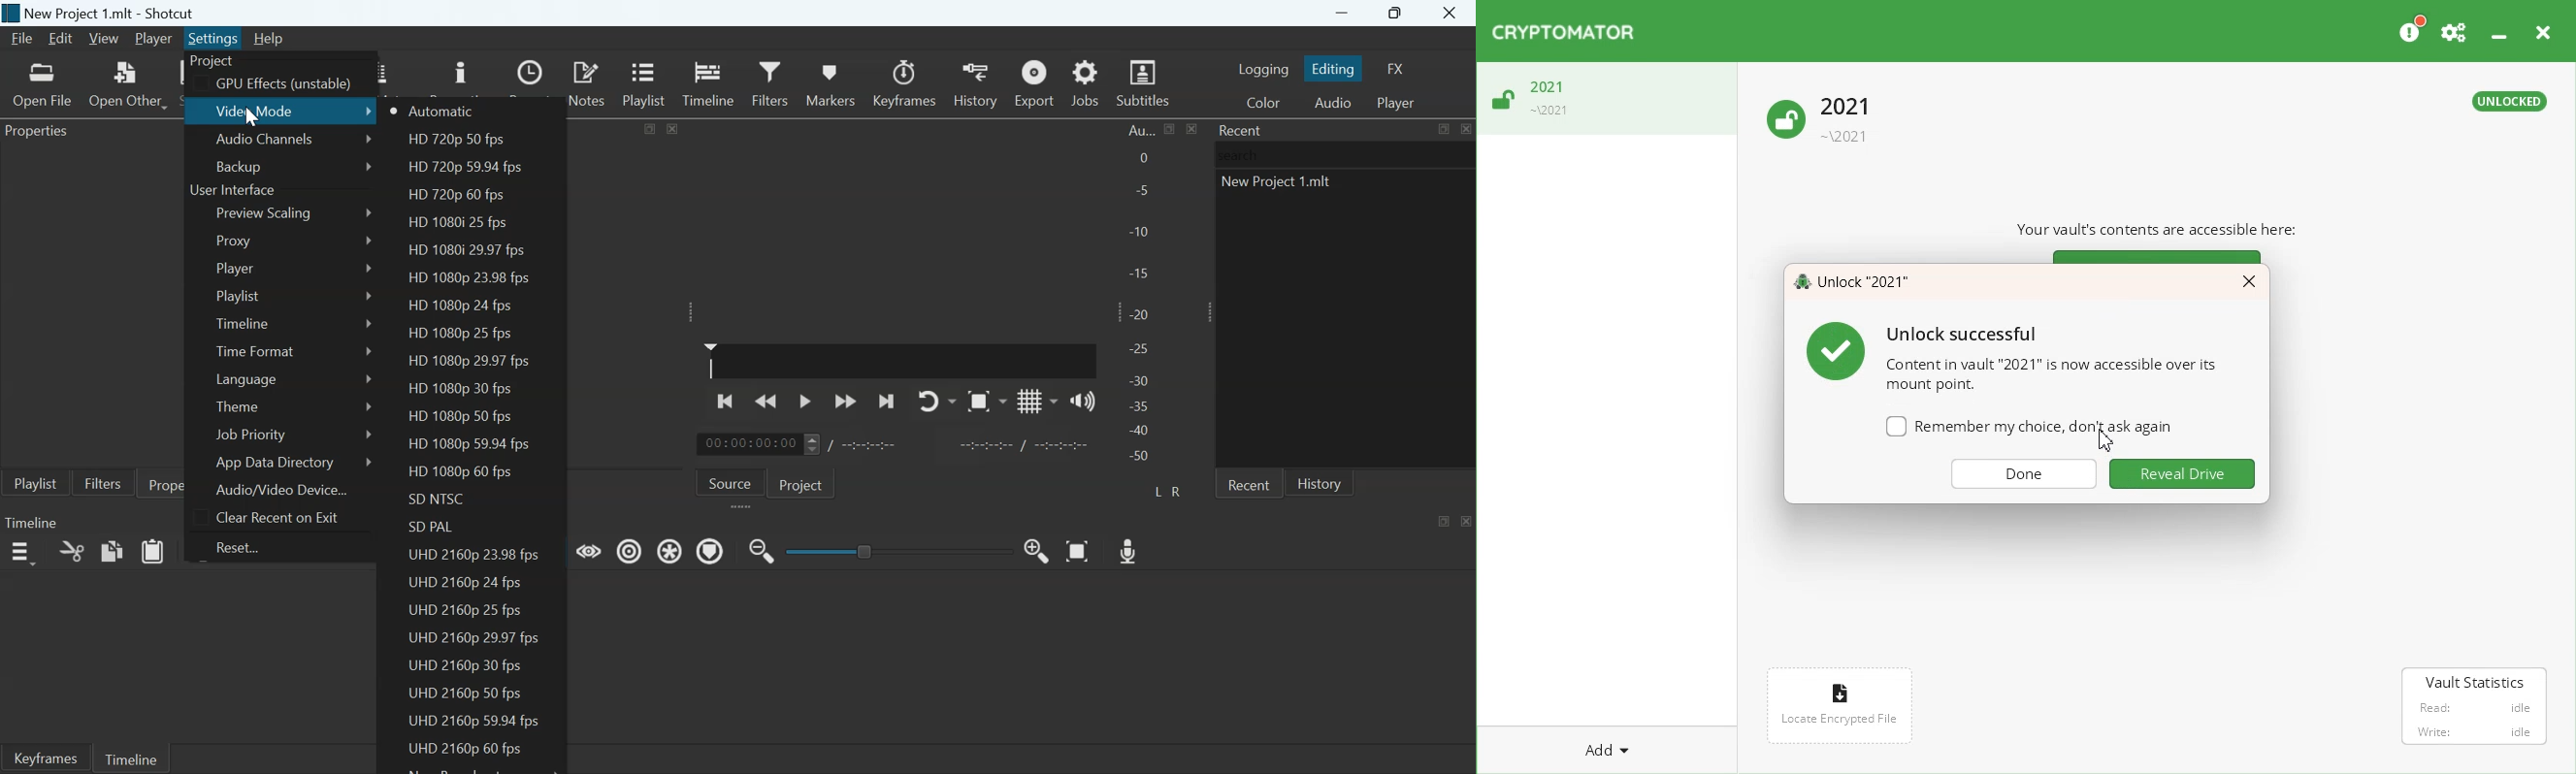 This screenshot has height=784, width=2576. What do you see at coordinates (213, 62) in the screenshot?
I see `Project` at bounding box center [213, 62].